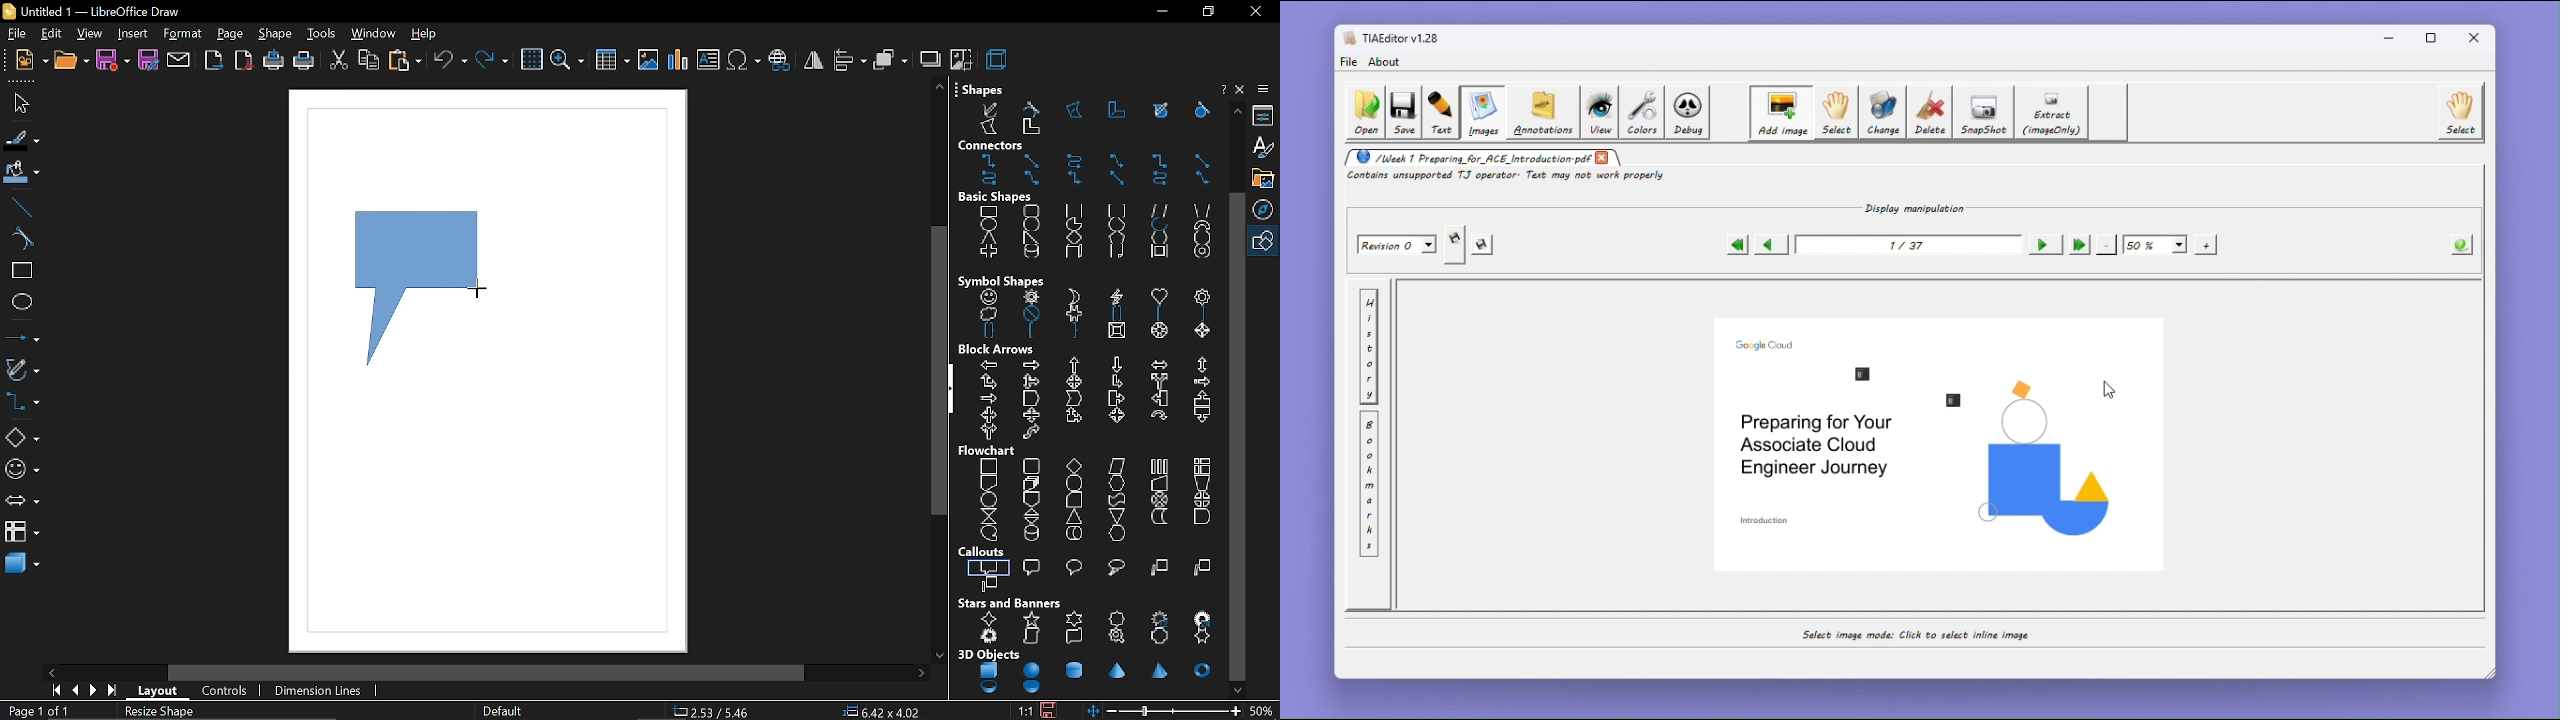 This screenshot has width=2576, height=728. I want to click on arc, so click(1158, 225).